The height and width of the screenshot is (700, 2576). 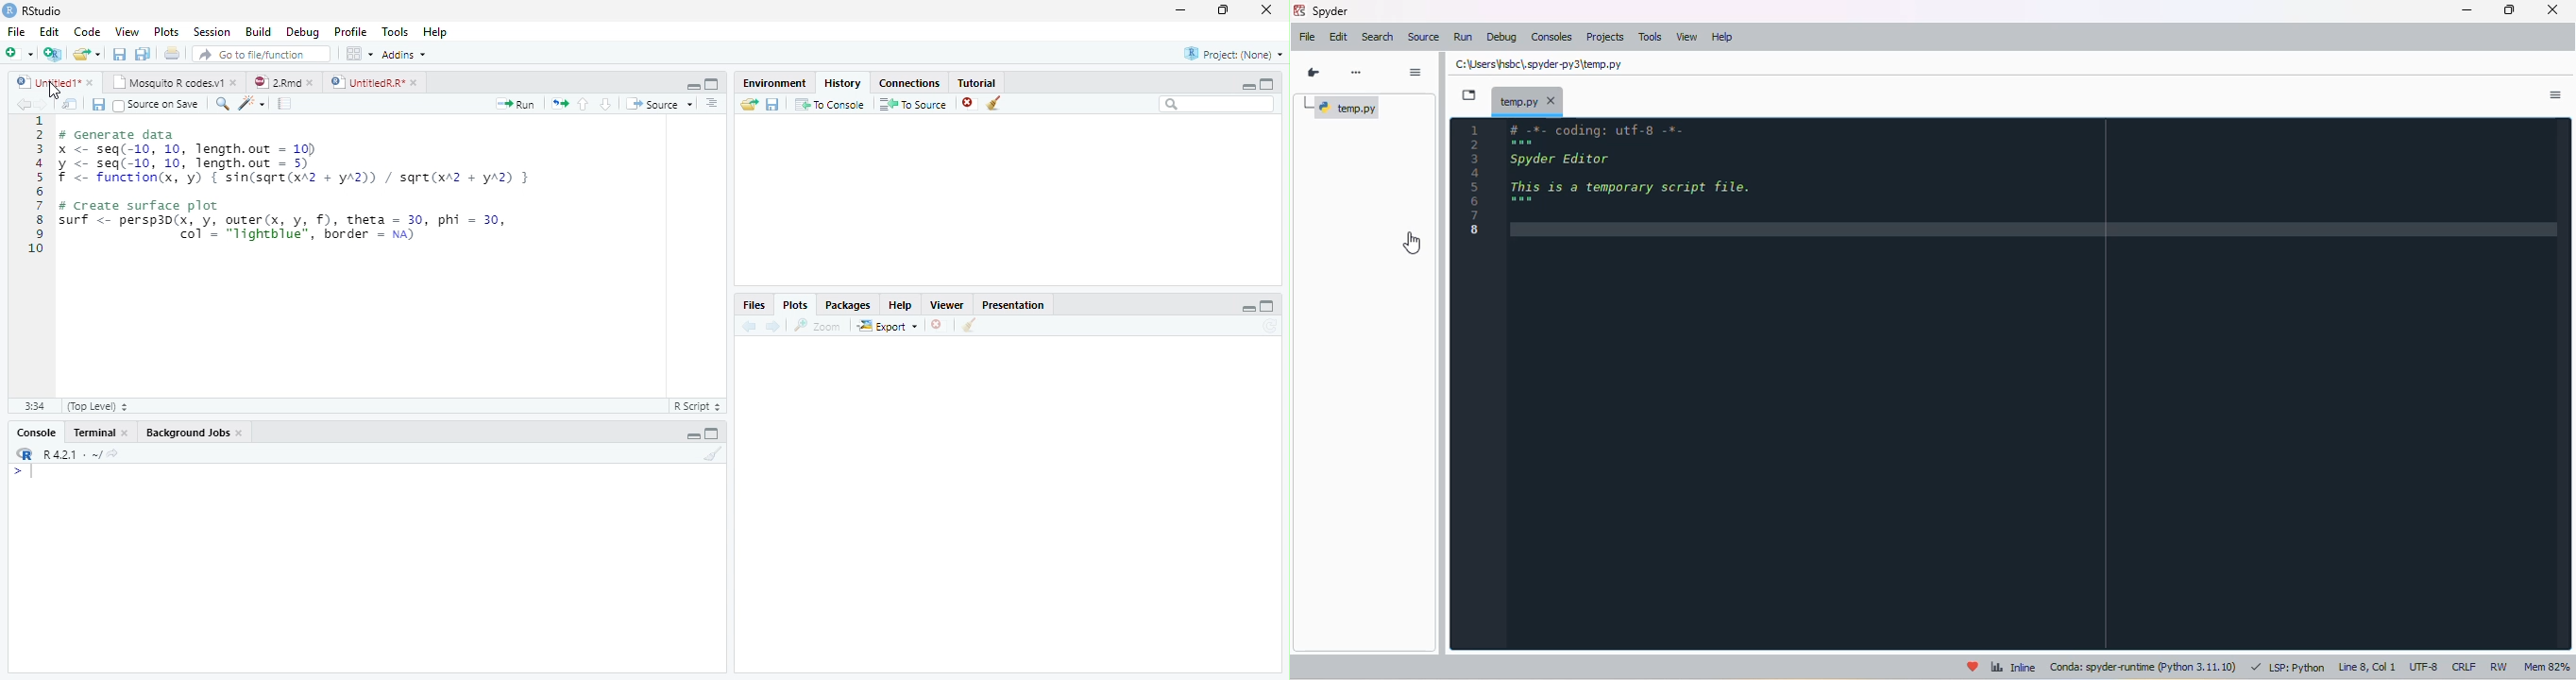 What do you see at coordinates (23, 474) in the screenshot?
I see `New line` at bounding box center [23, 474].